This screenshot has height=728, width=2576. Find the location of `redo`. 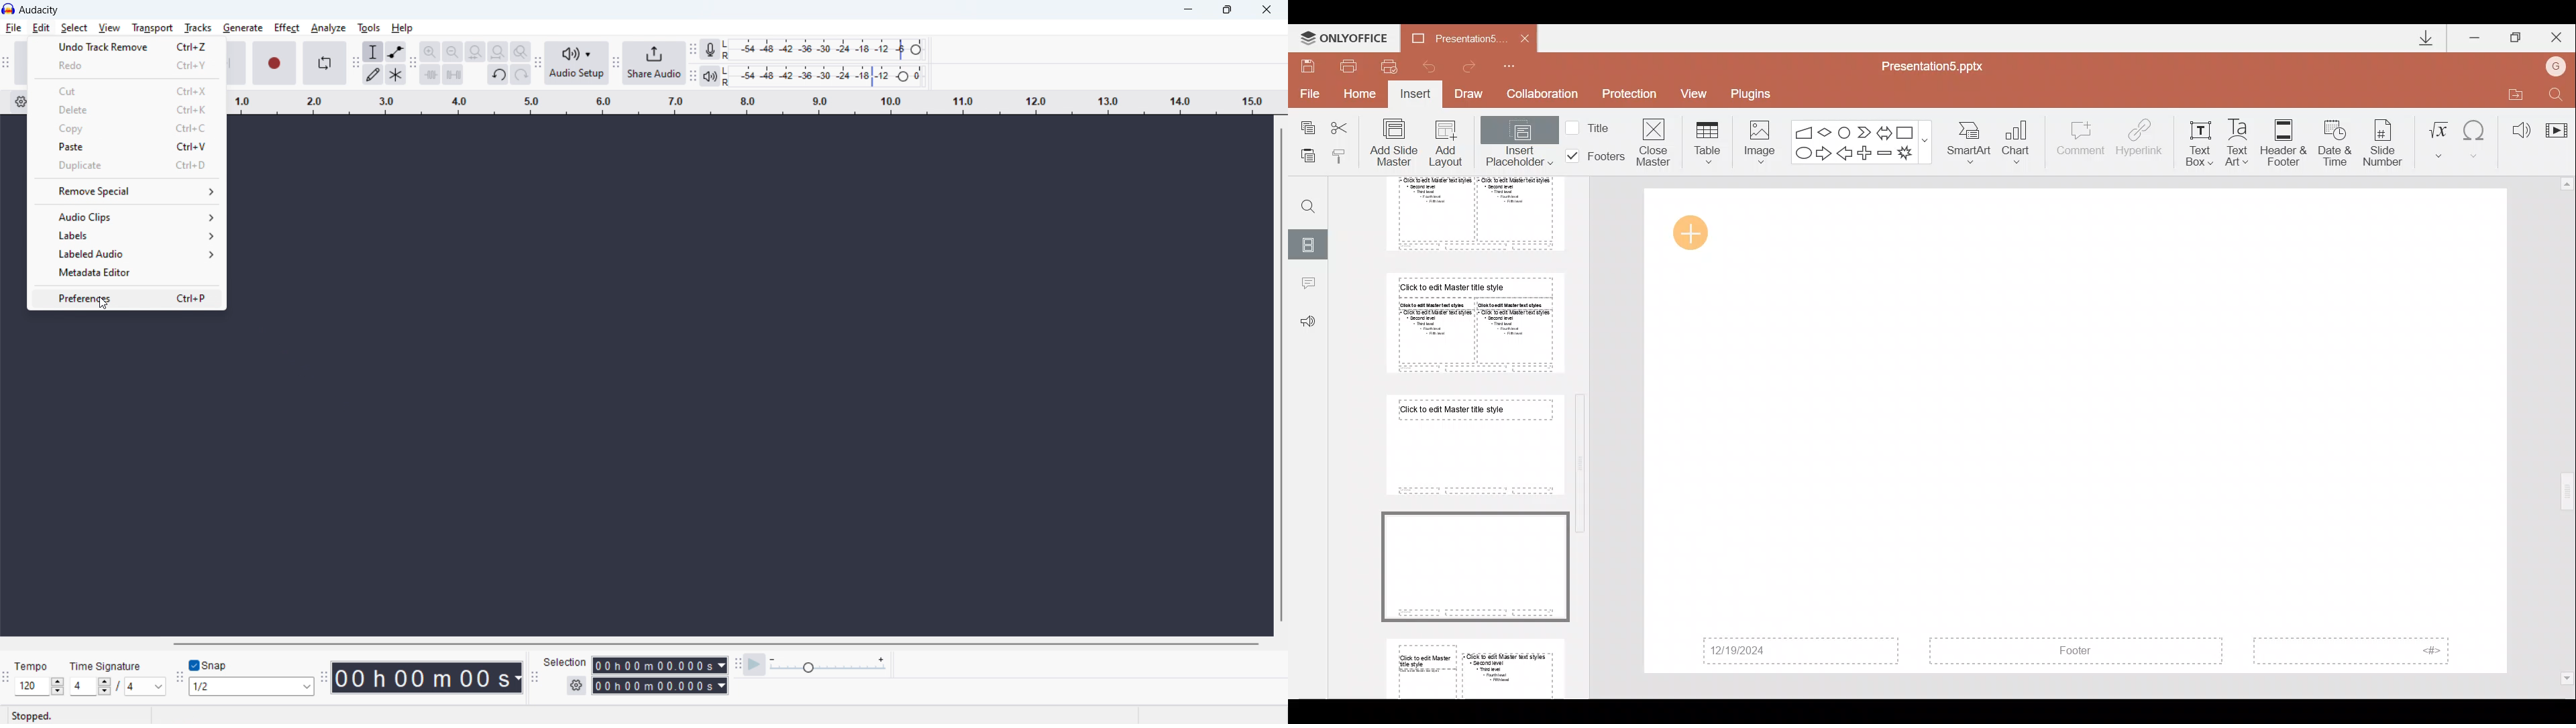

redo is located at coordinates (125, 66).